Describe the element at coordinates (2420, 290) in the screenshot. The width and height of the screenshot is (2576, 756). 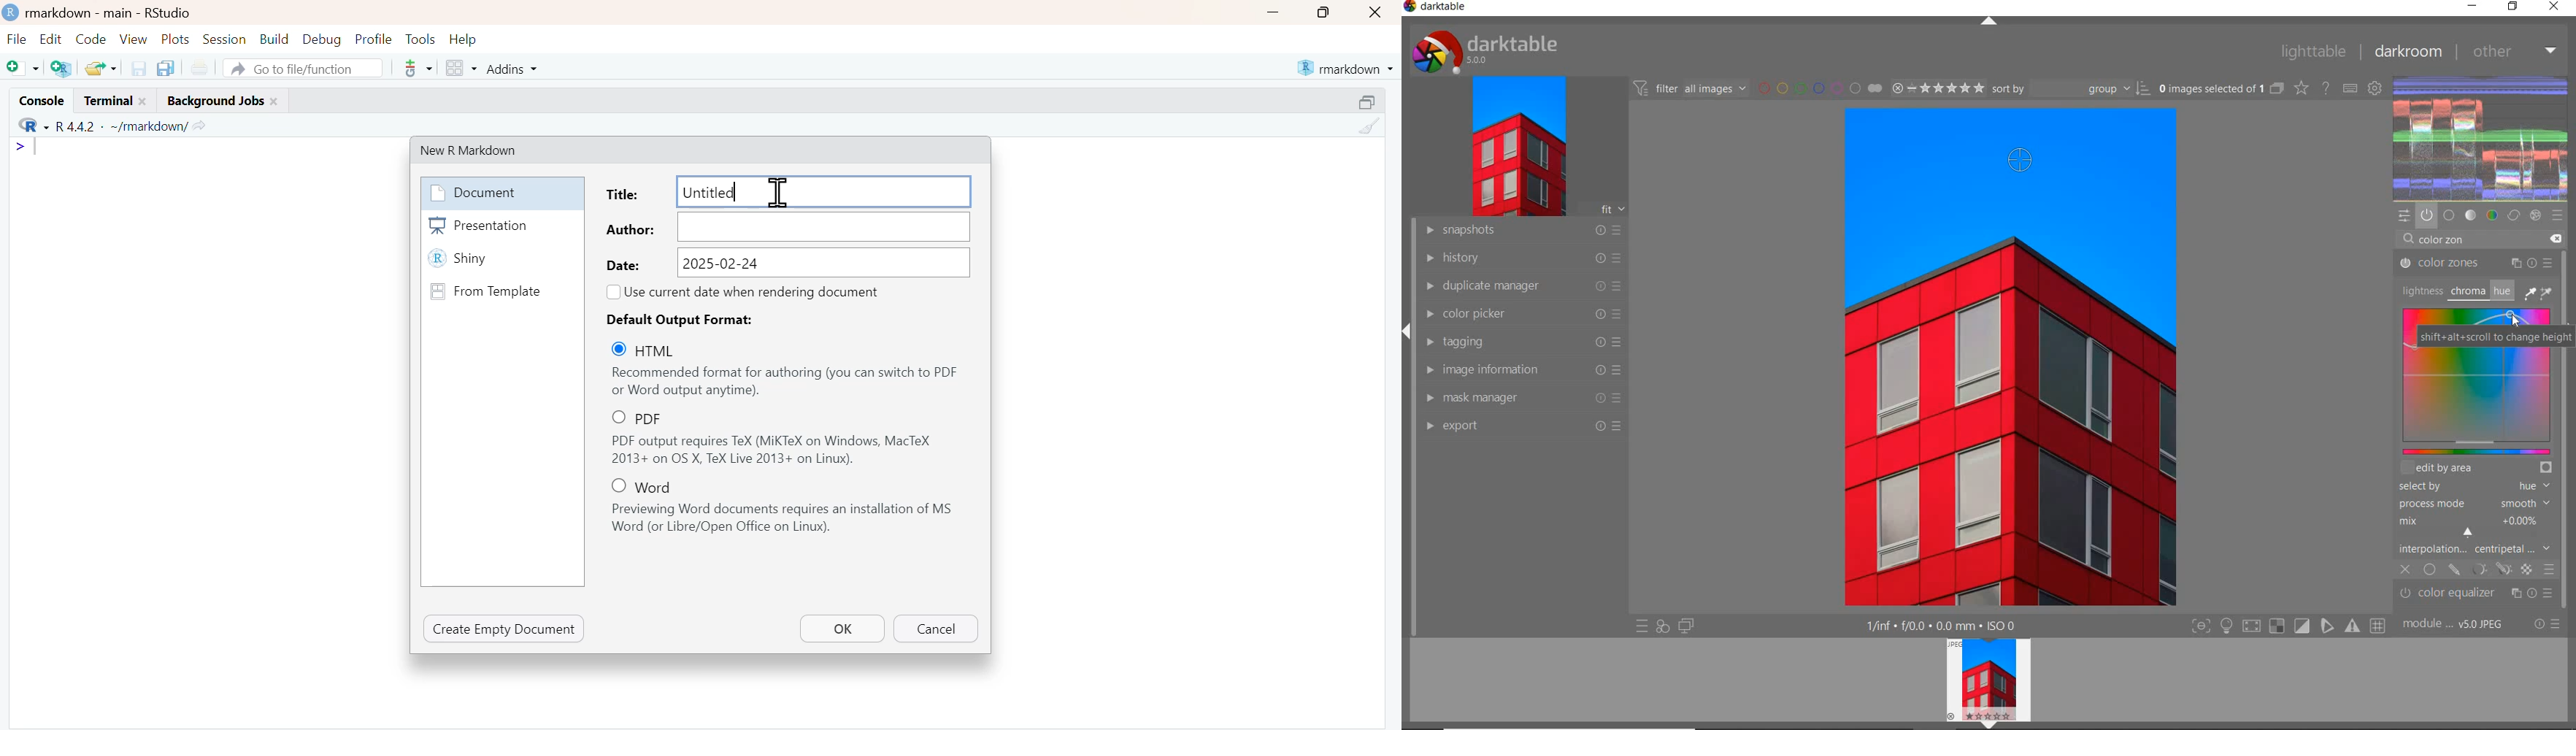
I see `LIGHTNESS` at that location.